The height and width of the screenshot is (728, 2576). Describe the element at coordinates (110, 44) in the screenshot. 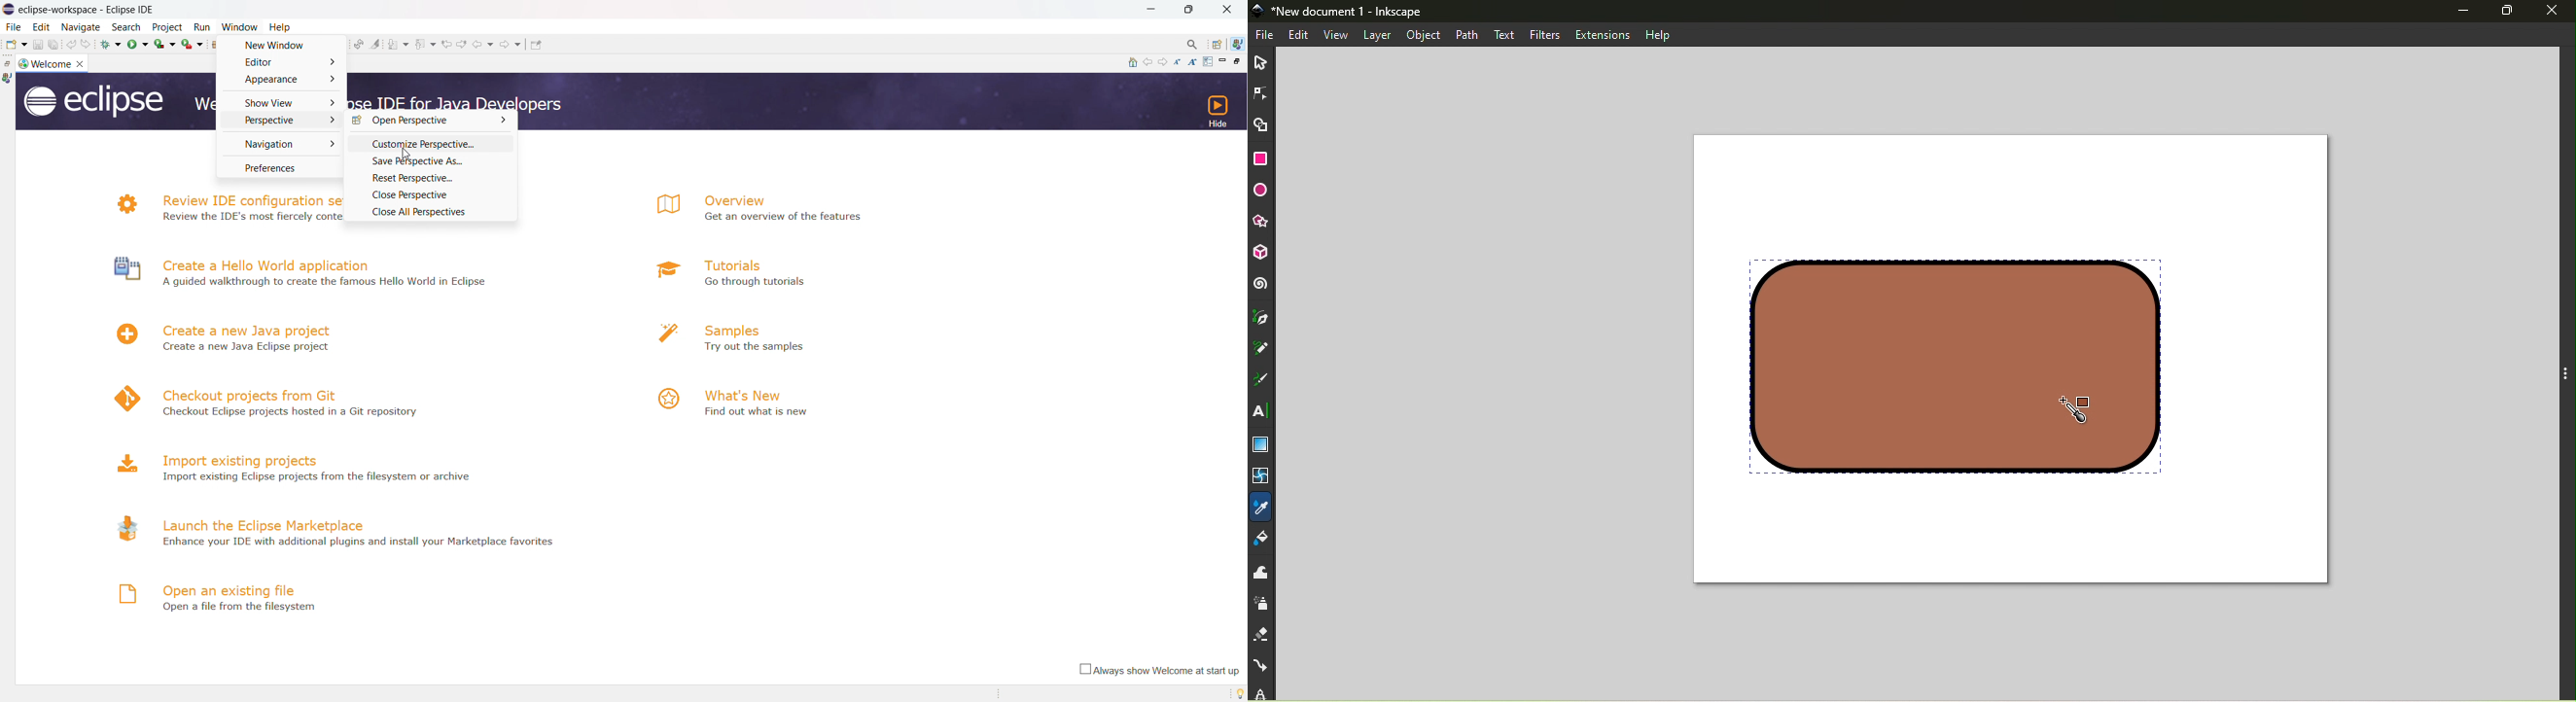

I see `debug` at that location.